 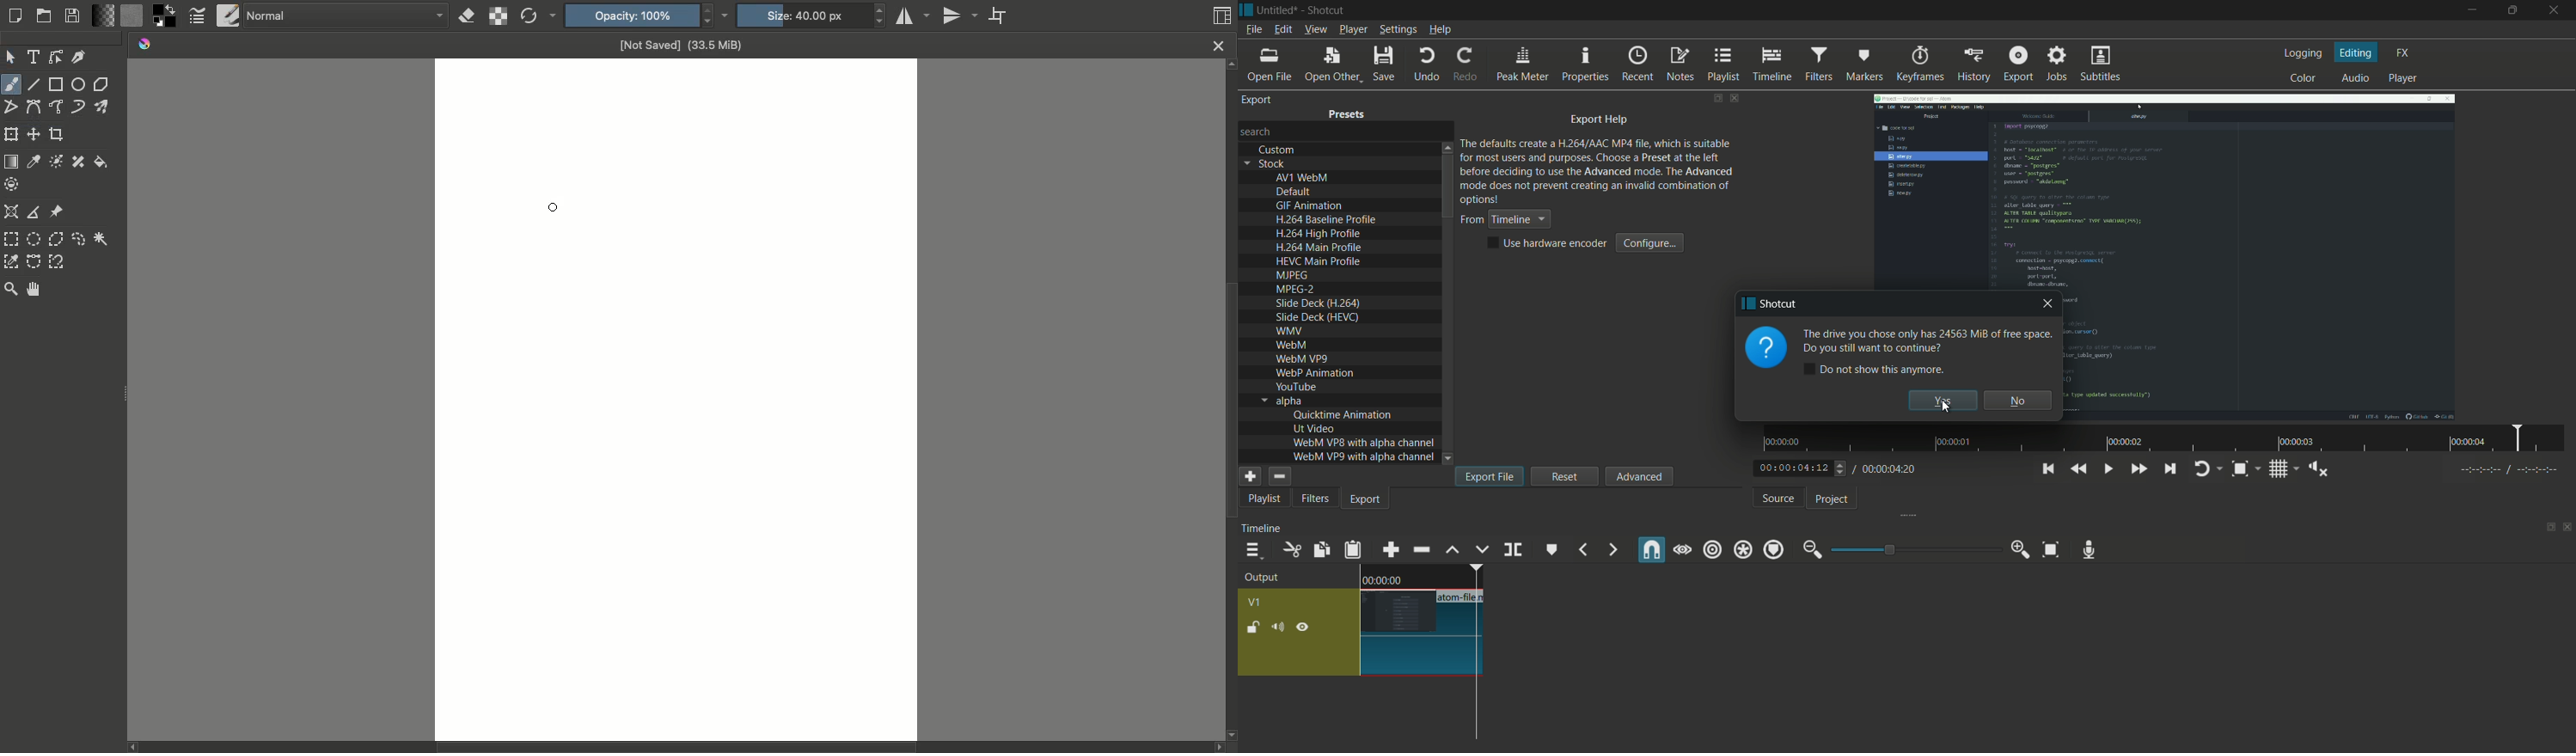 What do you see at coordinates (1890, 469) in the screenshot?
I see `total time` at bounding box center [1890, 469].